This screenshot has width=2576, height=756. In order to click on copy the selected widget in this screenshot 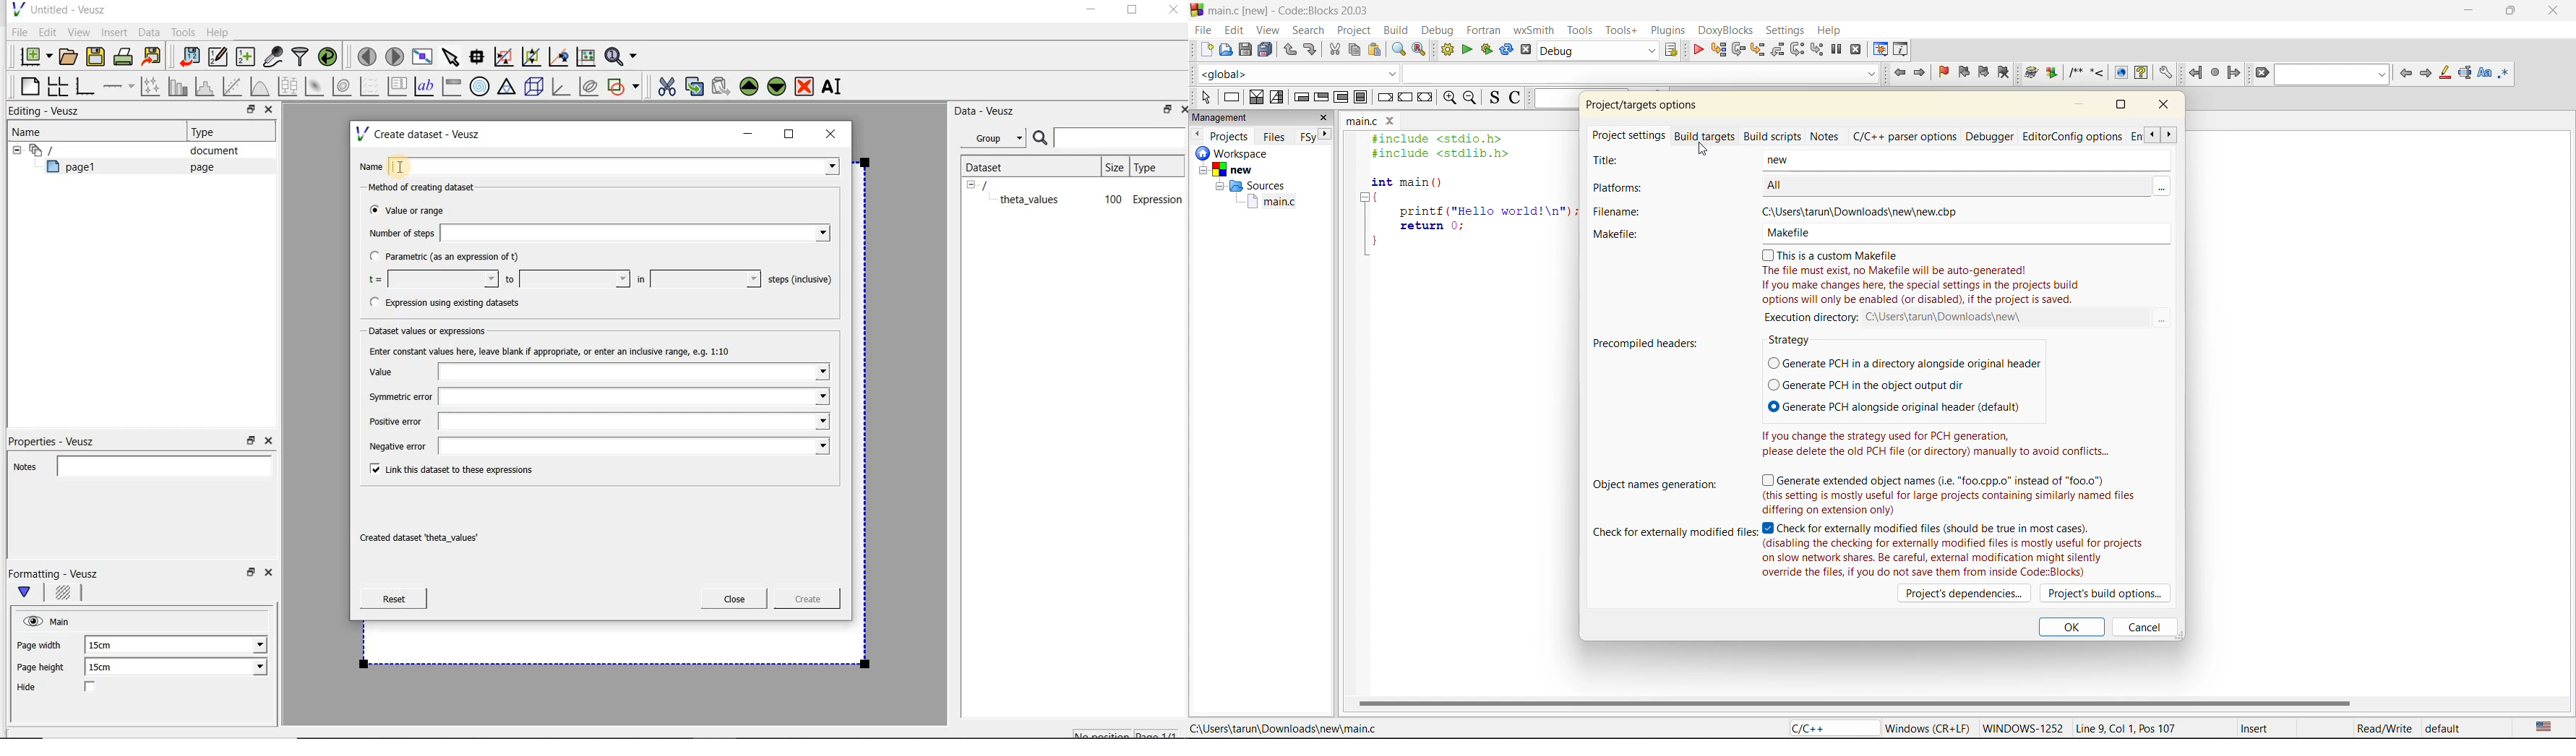, I will do `click(696, 86)`.